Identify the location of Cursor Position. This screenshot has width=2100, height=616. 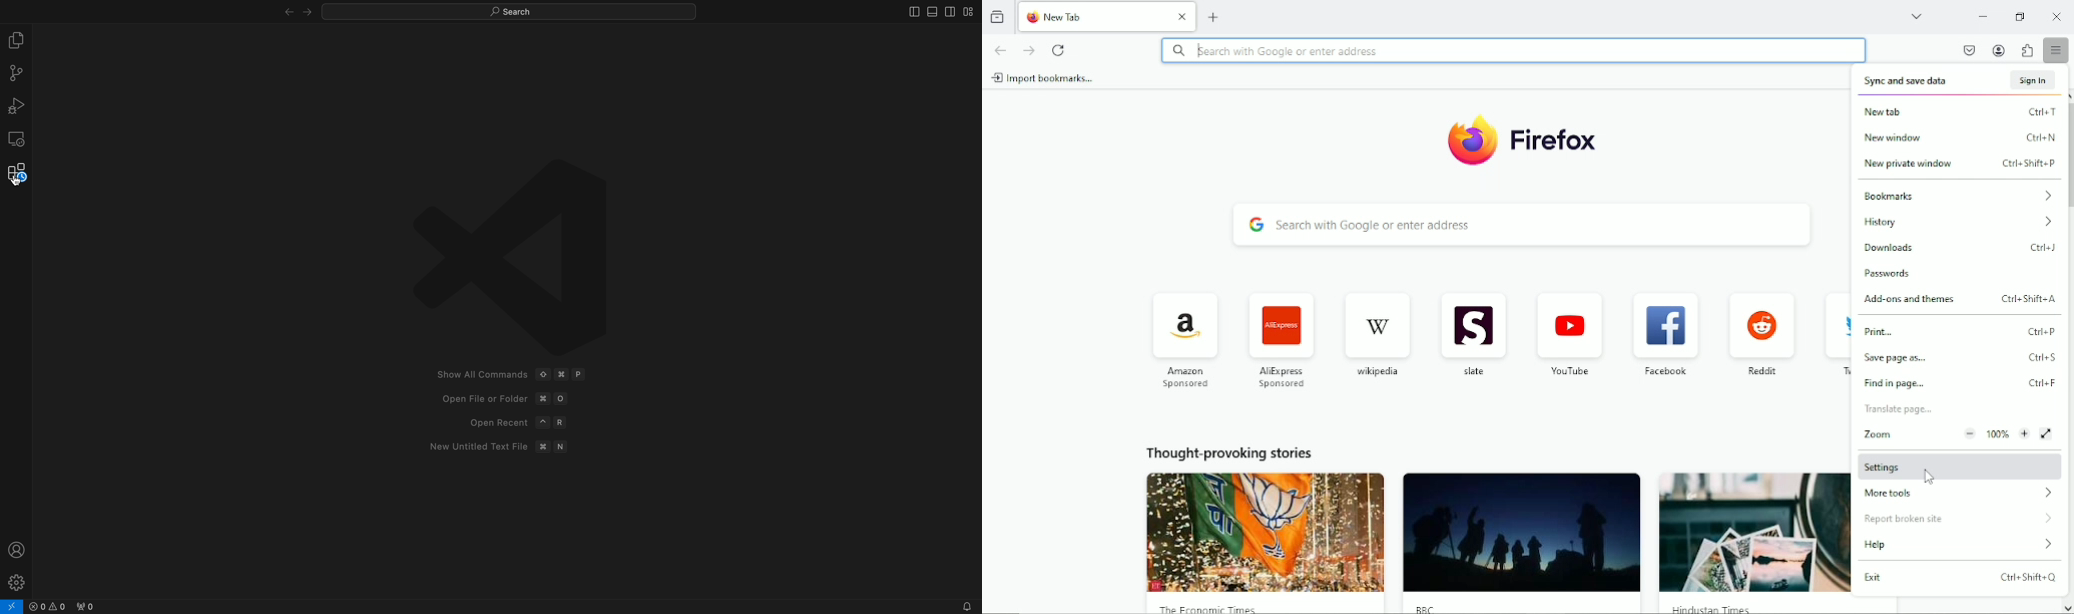
(1928, 475).